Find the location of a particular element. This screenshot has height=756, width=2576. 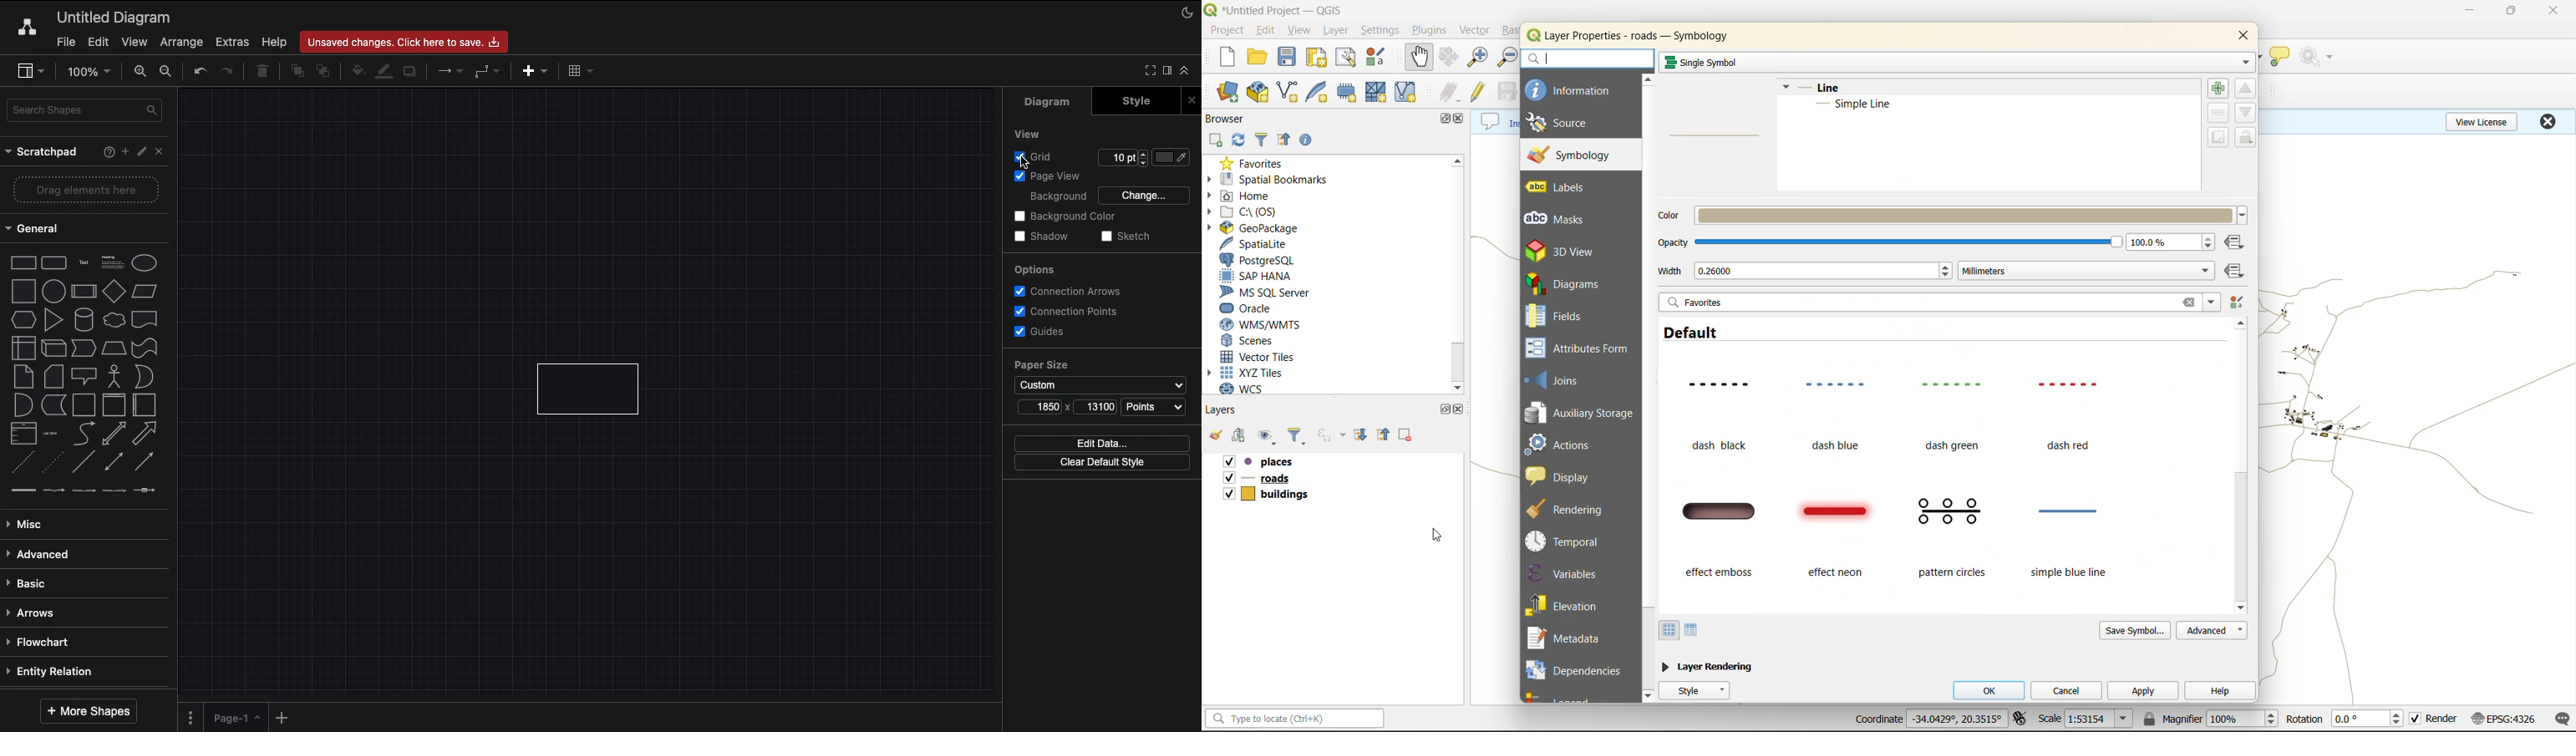

Options is located at coordinates (1038, 269).